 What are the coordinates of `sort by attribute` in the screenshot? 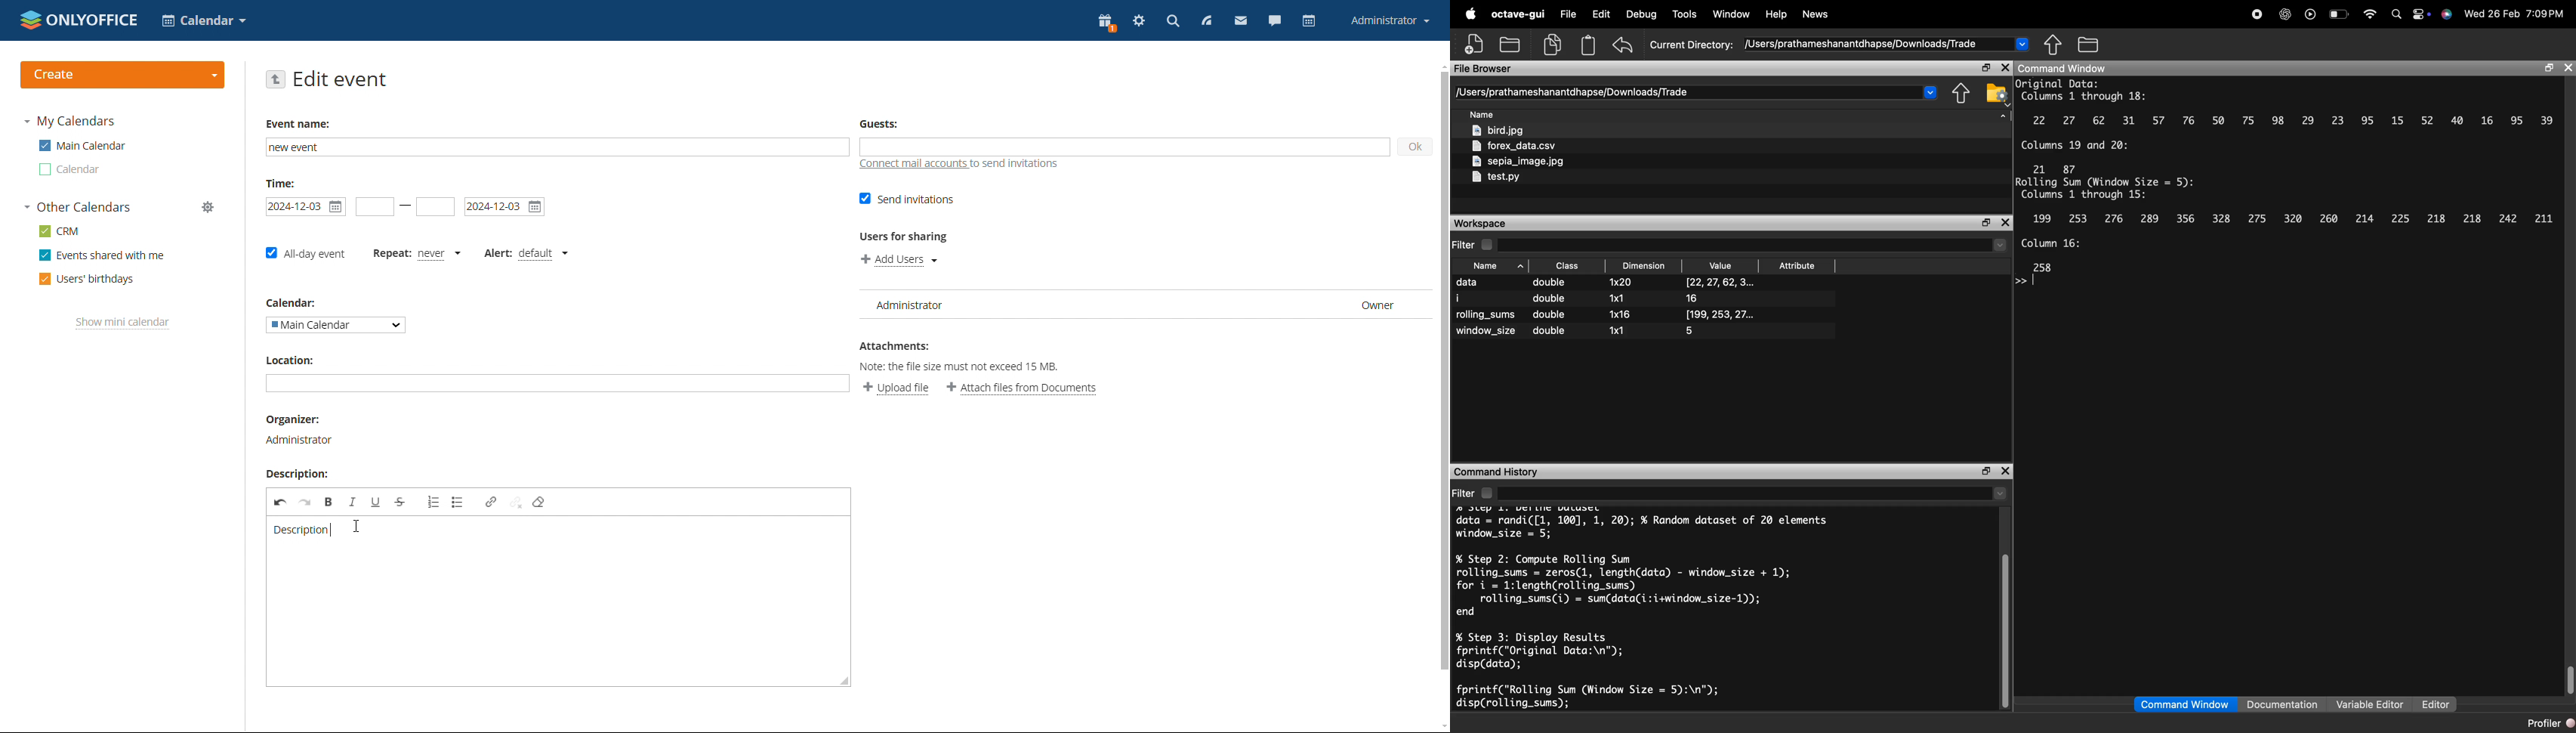 It's located at (1799, 265).